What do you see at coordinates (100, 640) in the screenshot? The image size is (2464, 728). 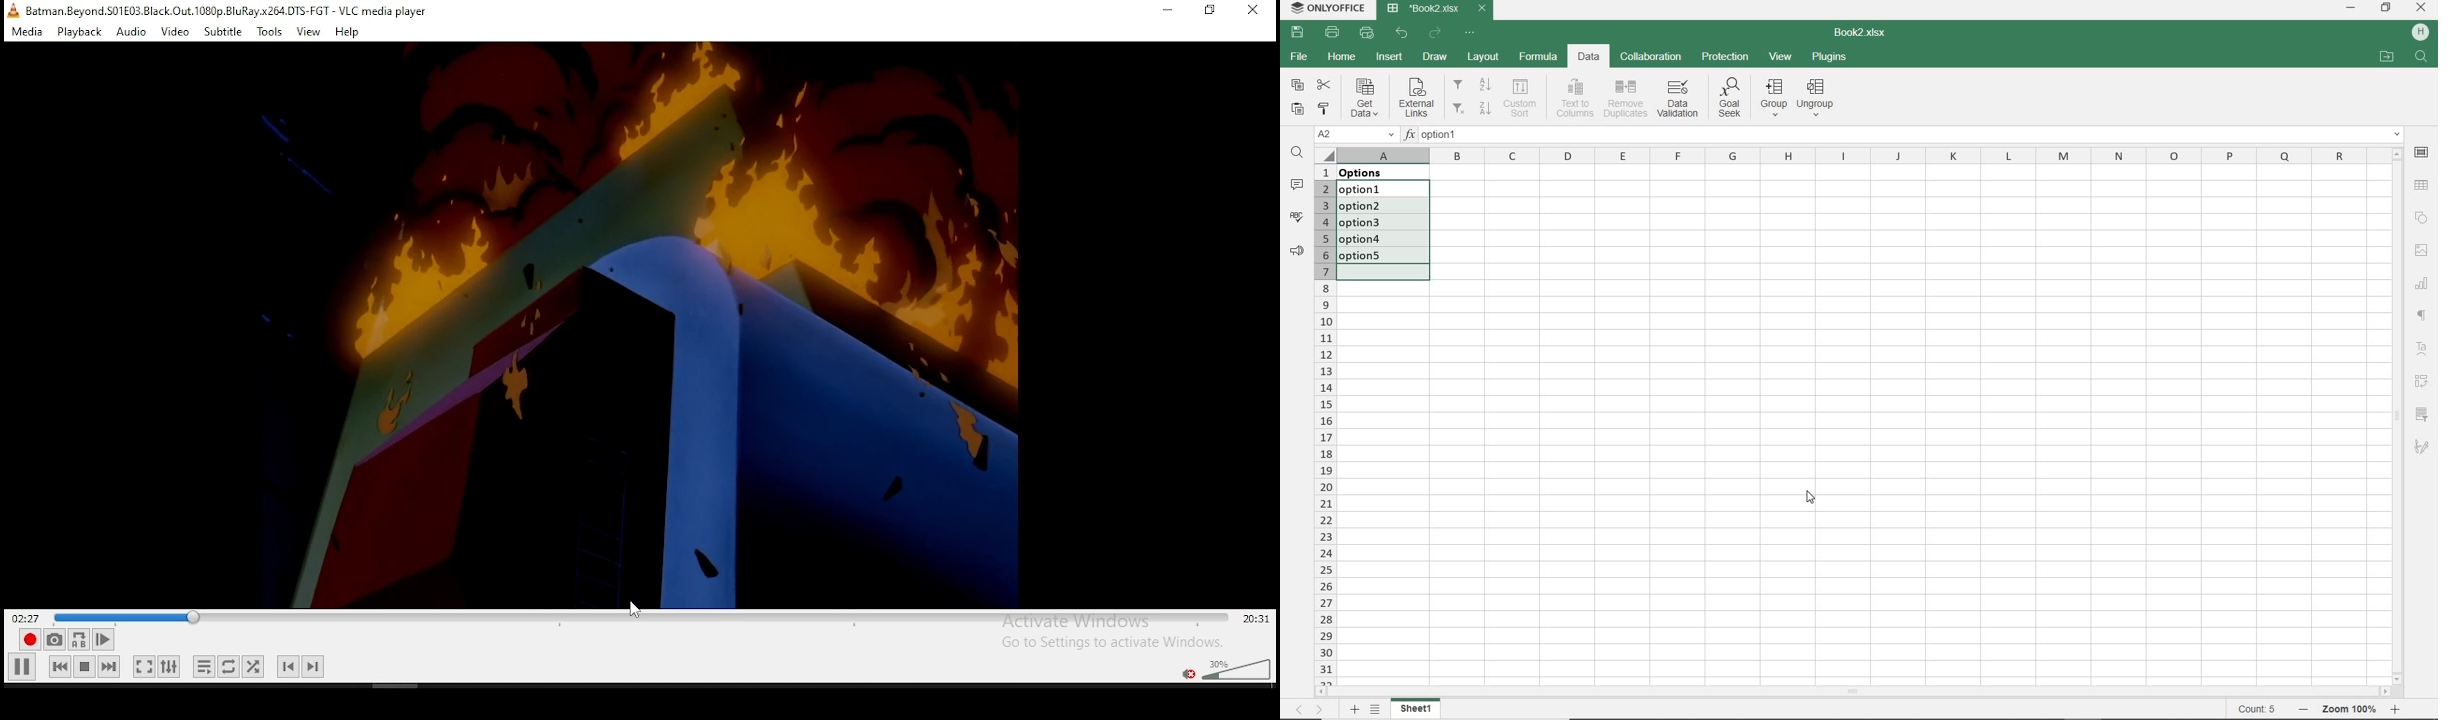 I see `frame by frame` at bounding box center [100, 640].